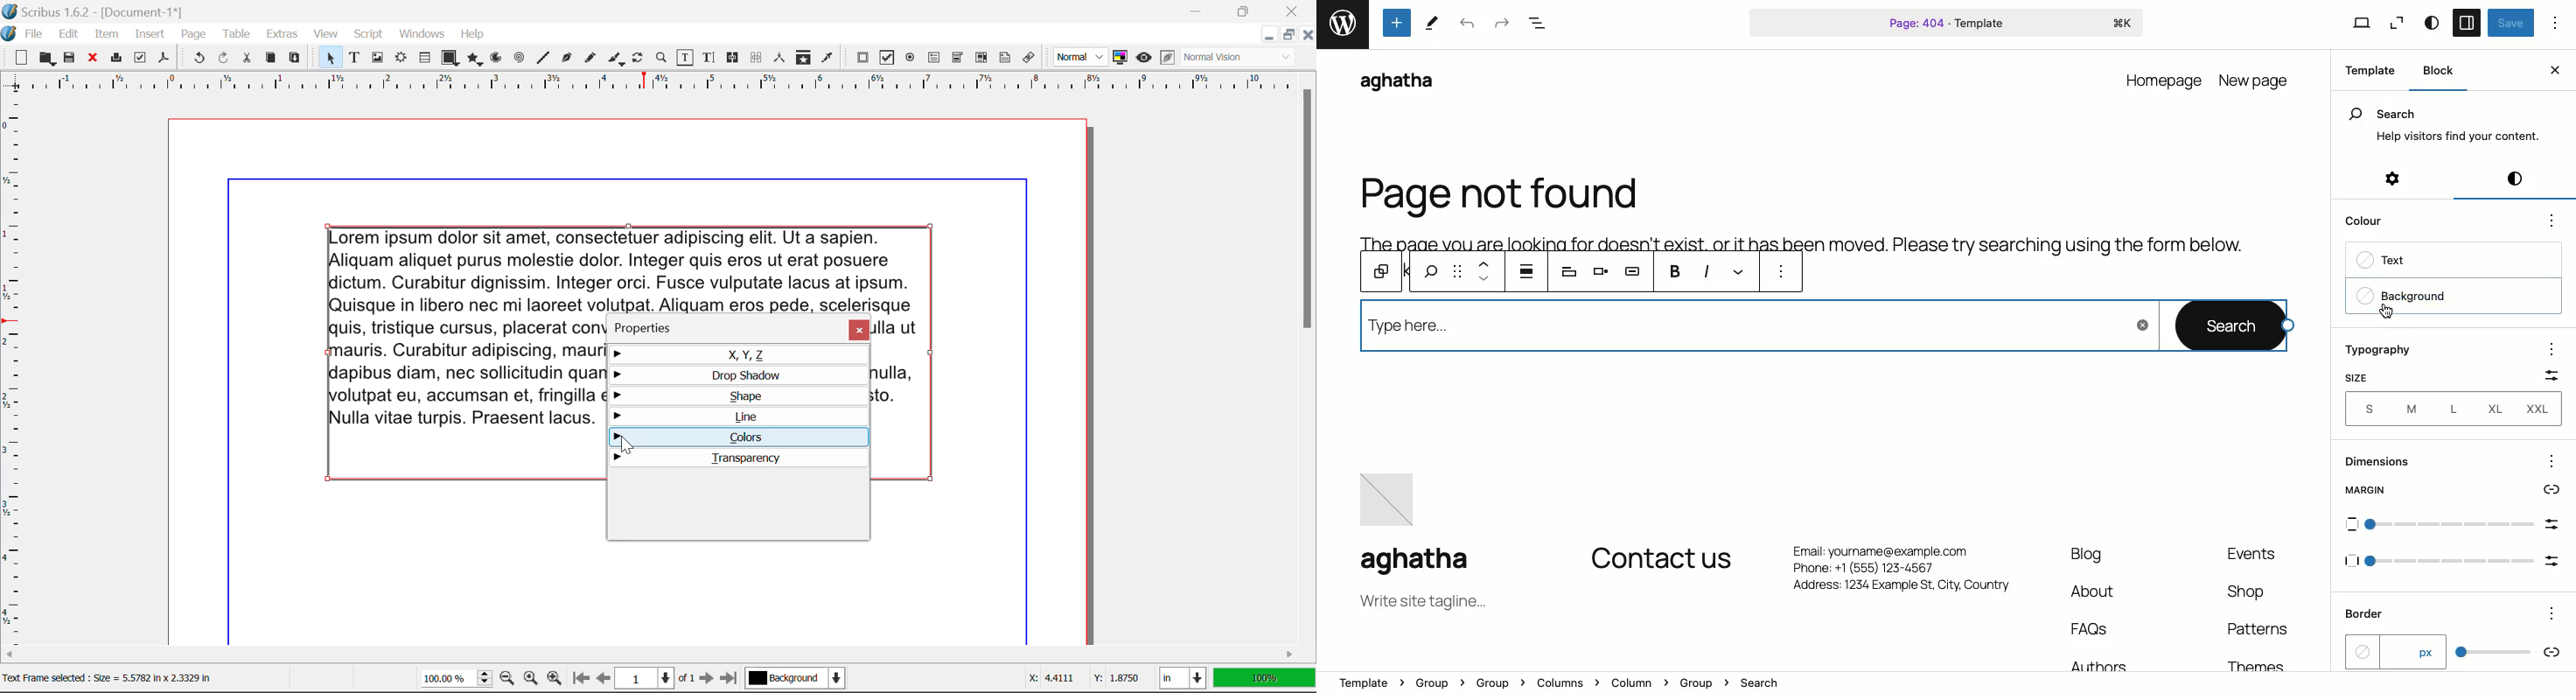 This screenshot has width=2576, height=700. What do you see at coordinates (2552, 221) in the screenshot?
I see `options` at bounding box center [2552, 221].